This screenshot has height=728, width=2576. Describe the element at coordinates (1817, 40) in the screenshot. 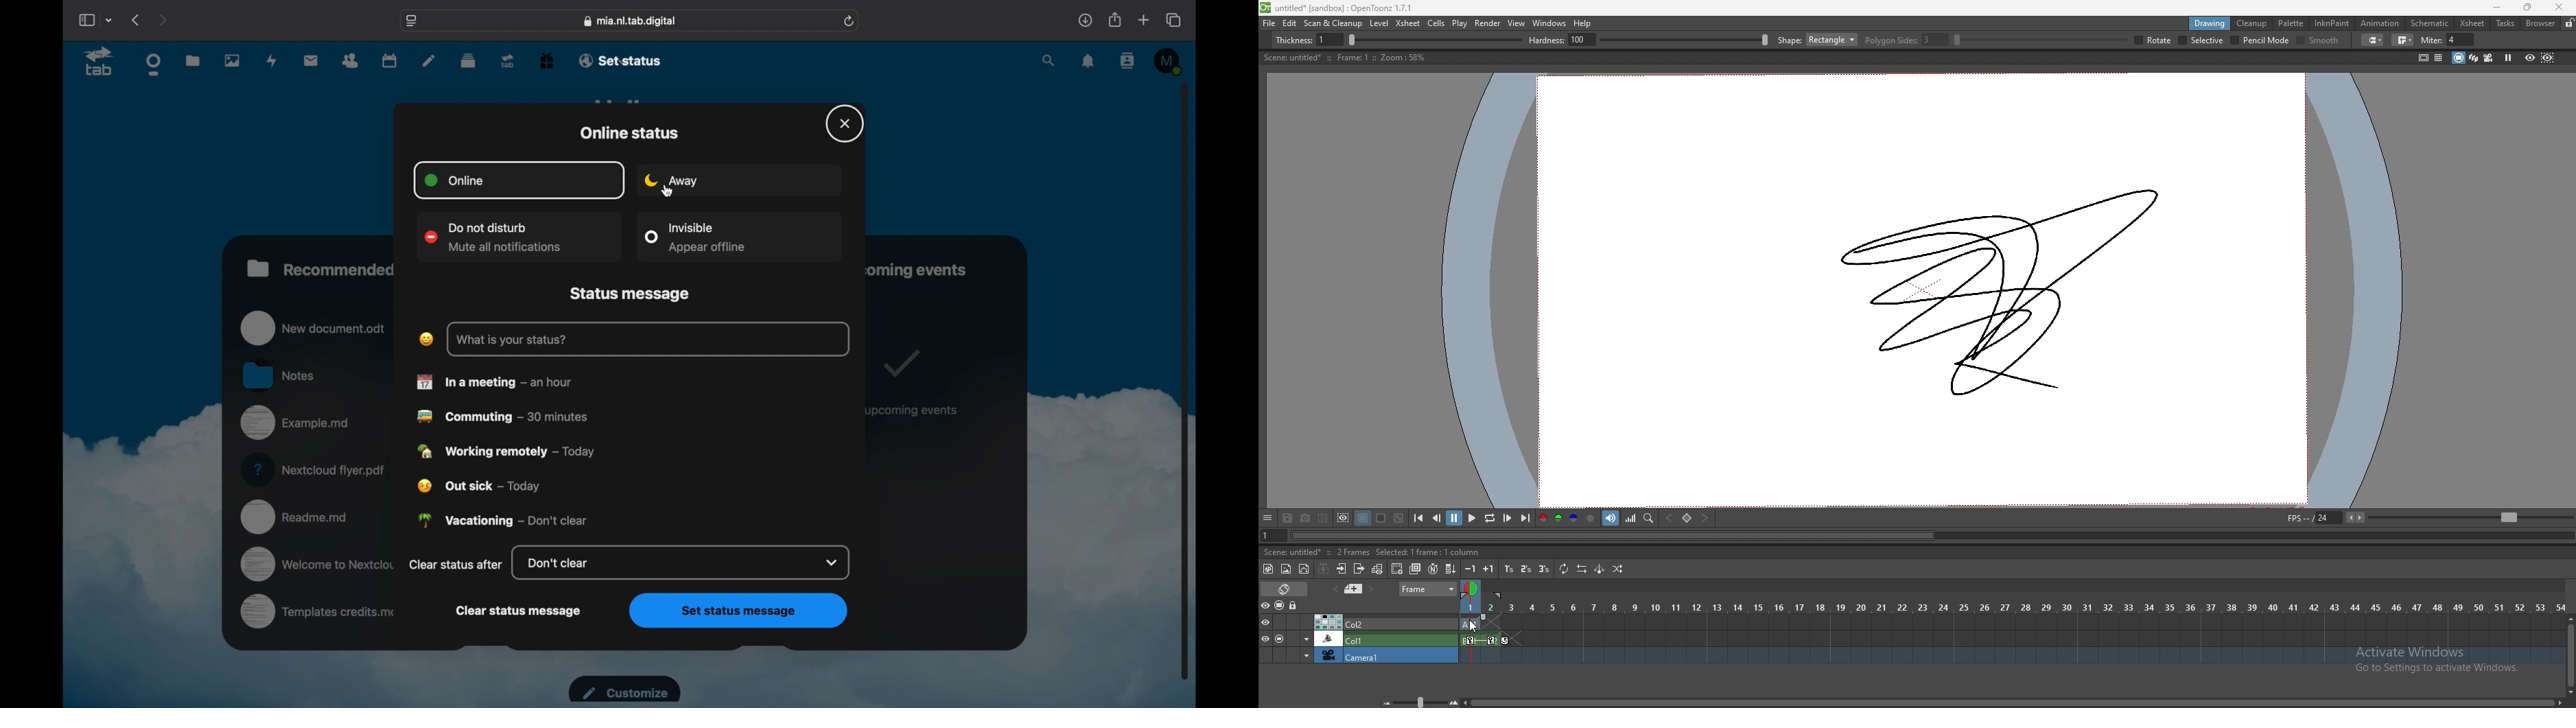

I see `shape` at that location.